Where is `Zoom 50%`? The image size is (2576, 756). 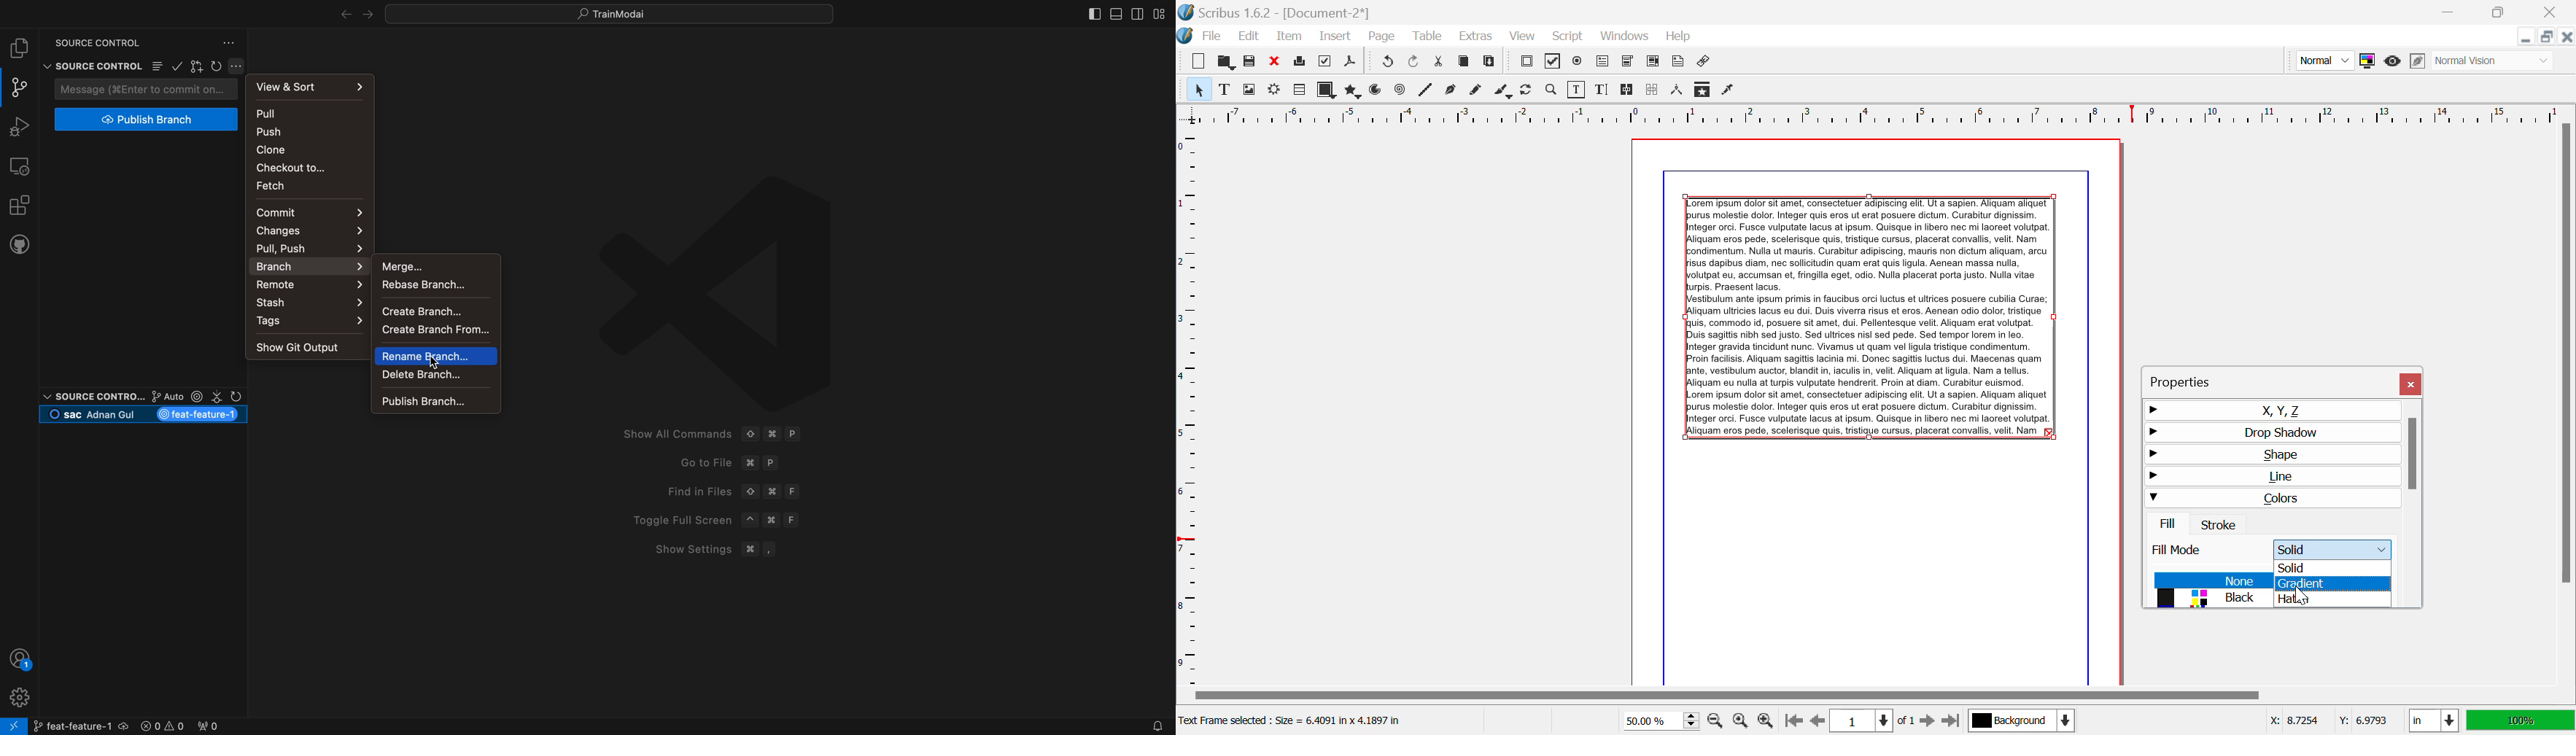
Zoom 50% is located at coordinates (1656, 720).